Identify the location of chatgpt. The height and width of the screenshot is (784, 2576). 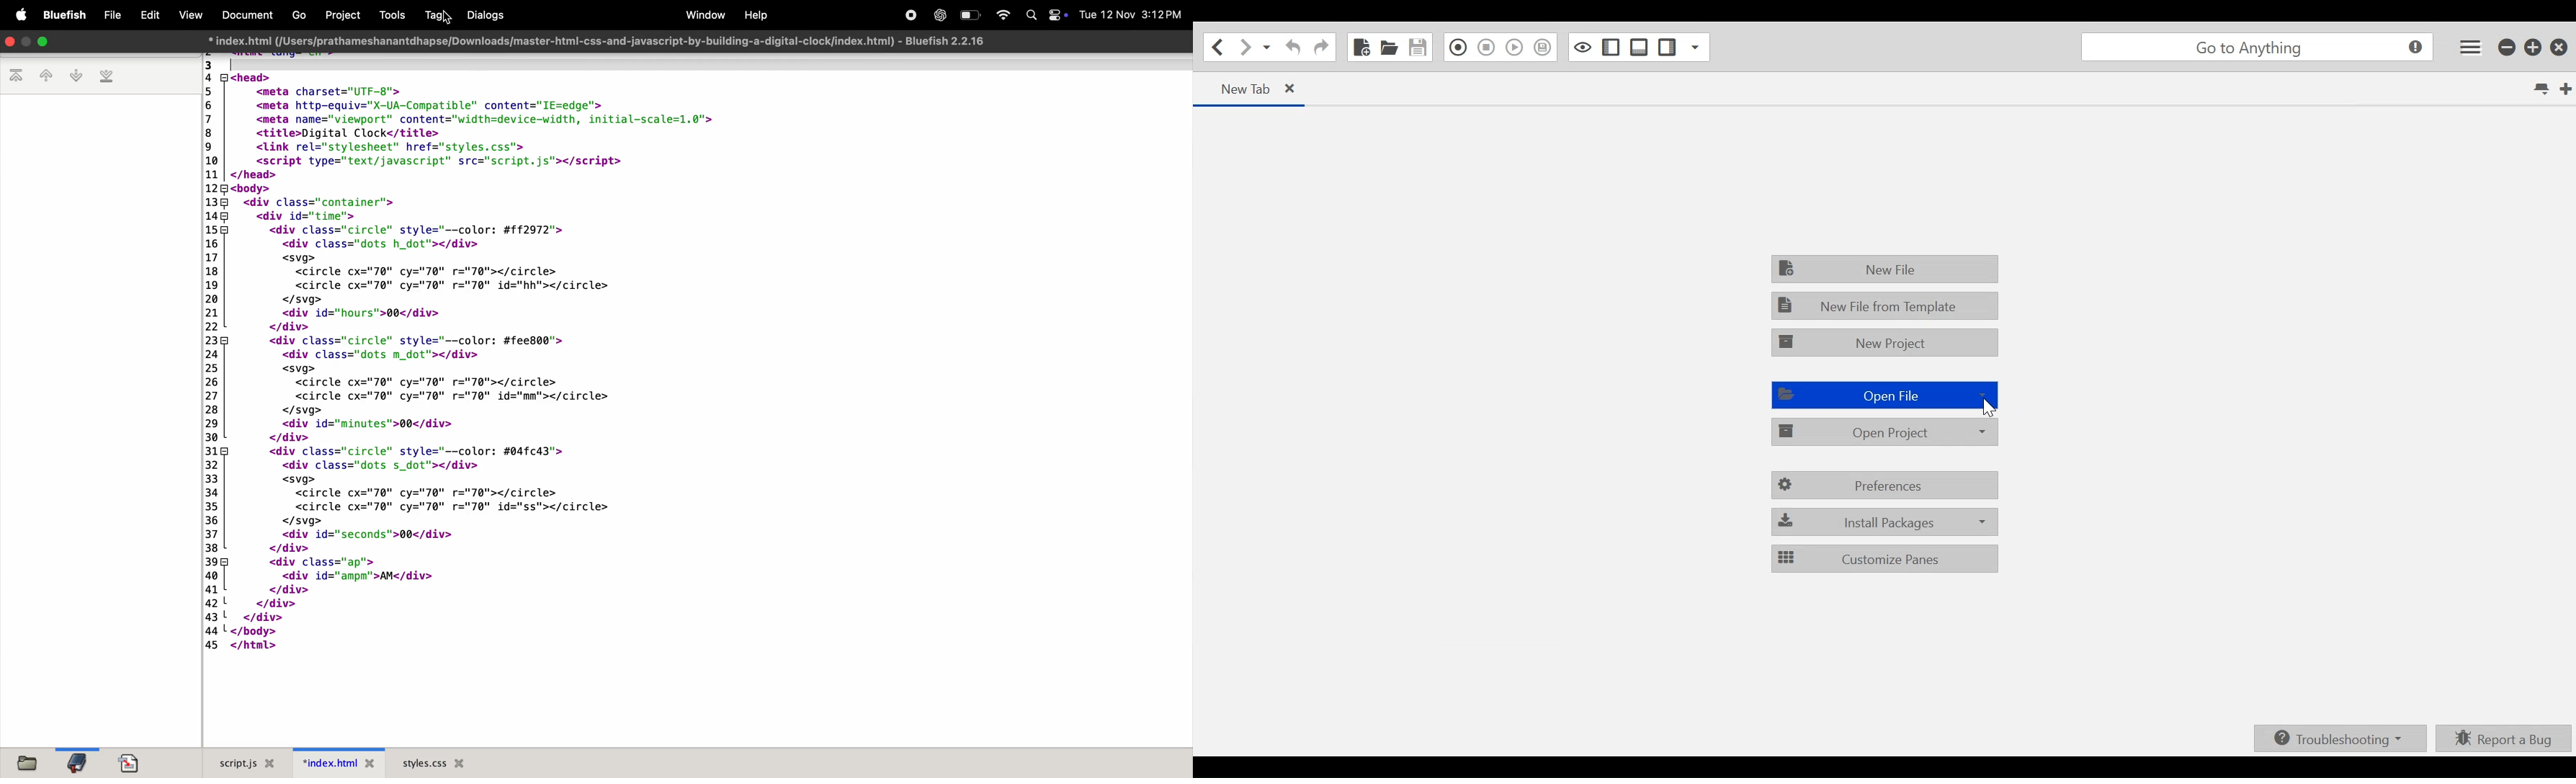
(939, 15).